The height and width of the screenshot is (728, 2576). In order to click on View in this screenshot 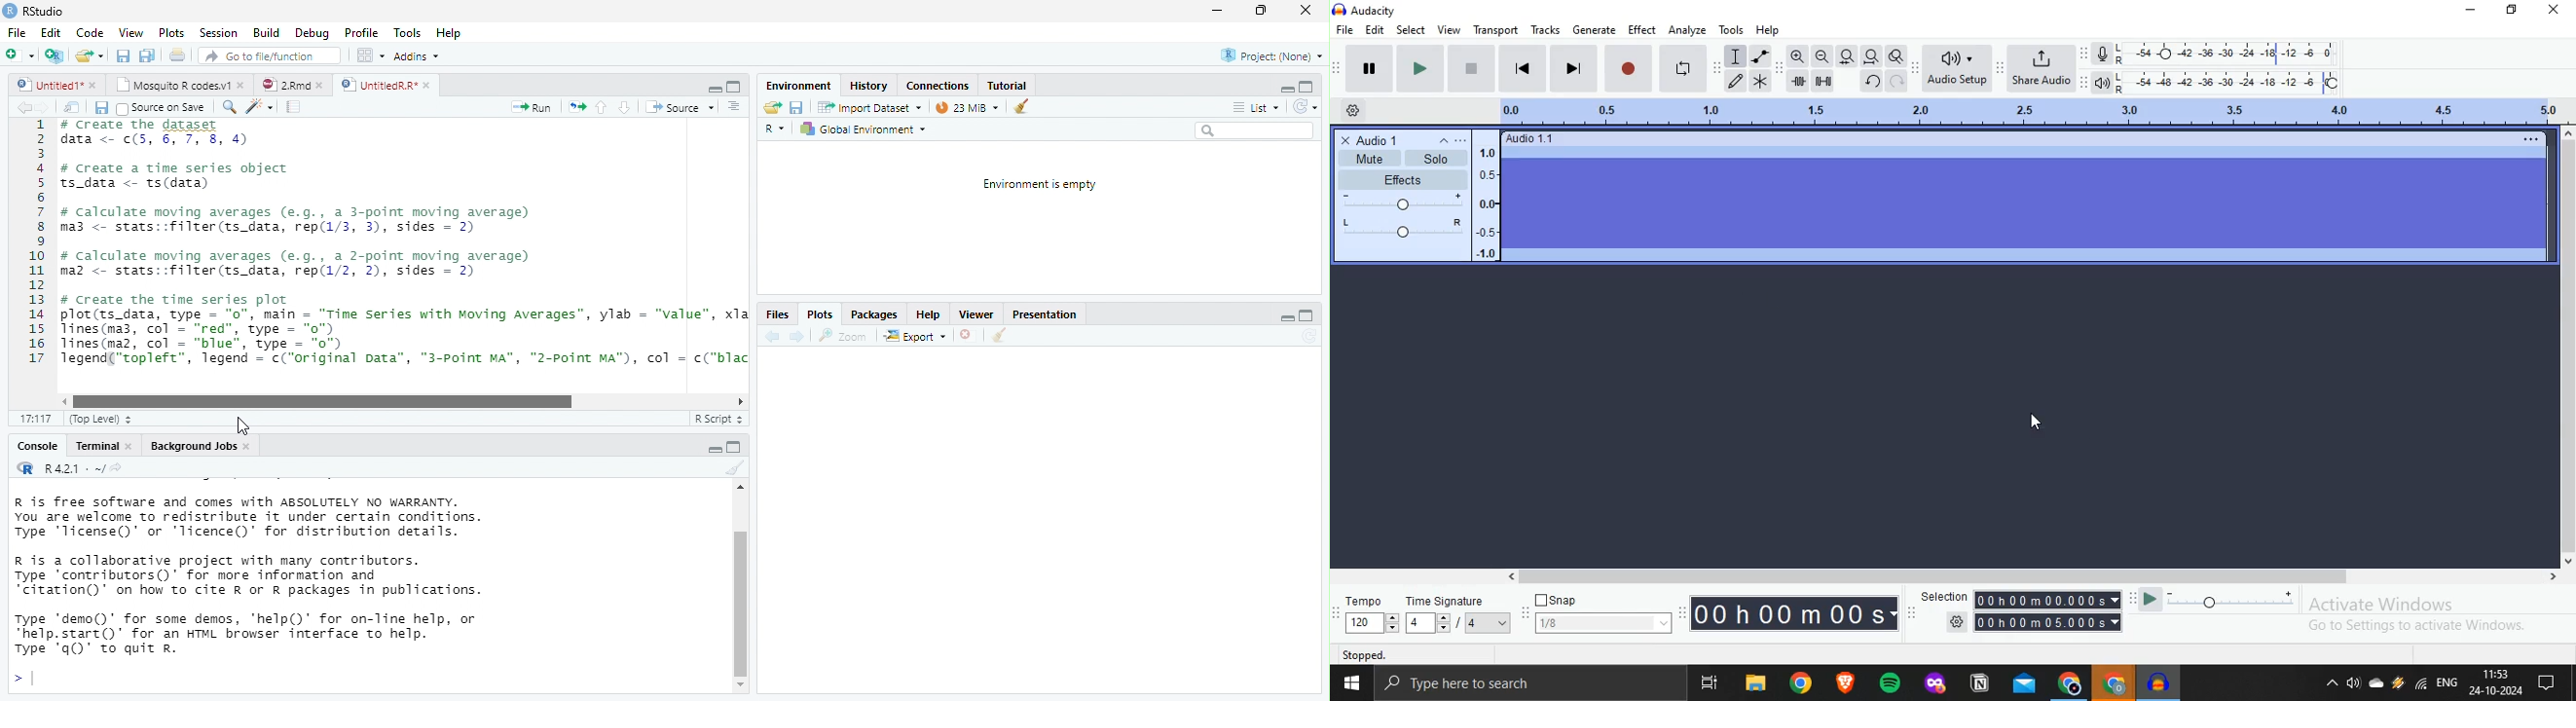, I will do `click(1449, 29)`.